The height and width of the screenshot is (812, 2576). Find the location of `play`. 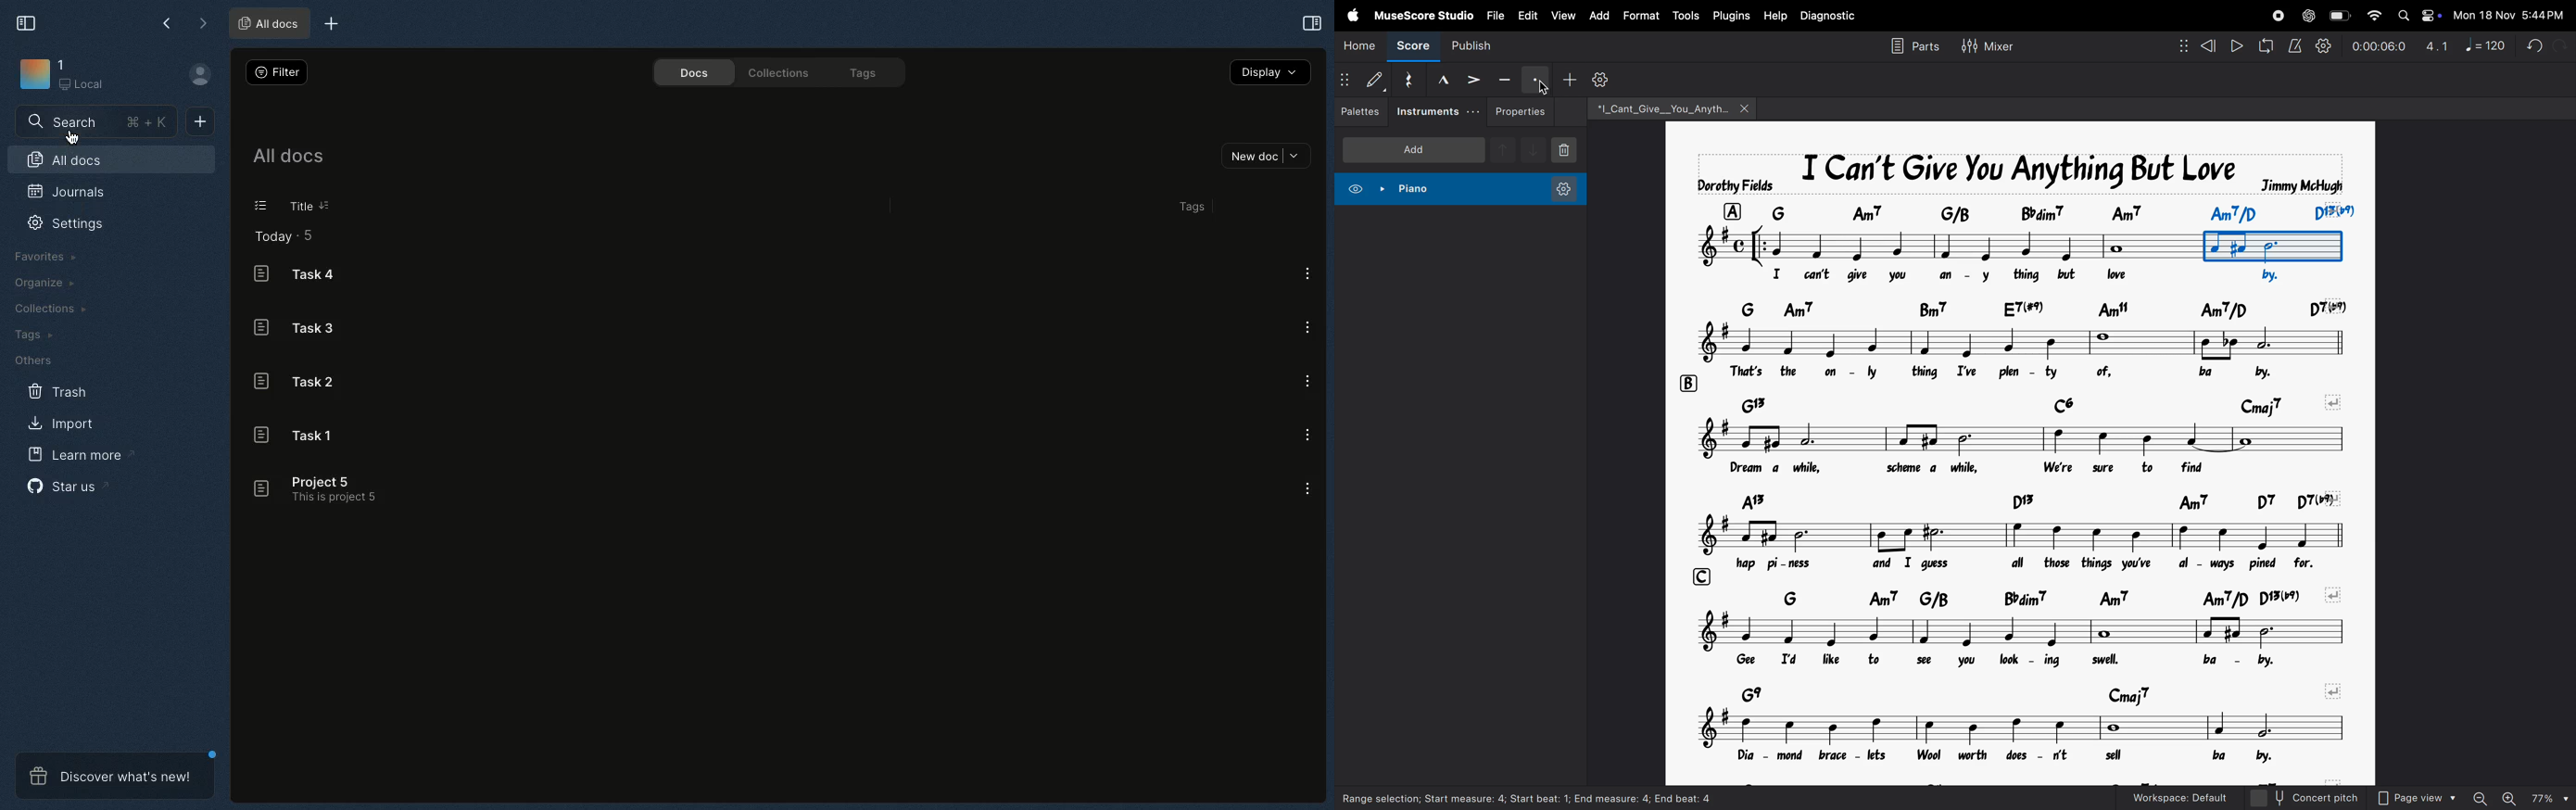

play is located at coordinates (2237, 46).